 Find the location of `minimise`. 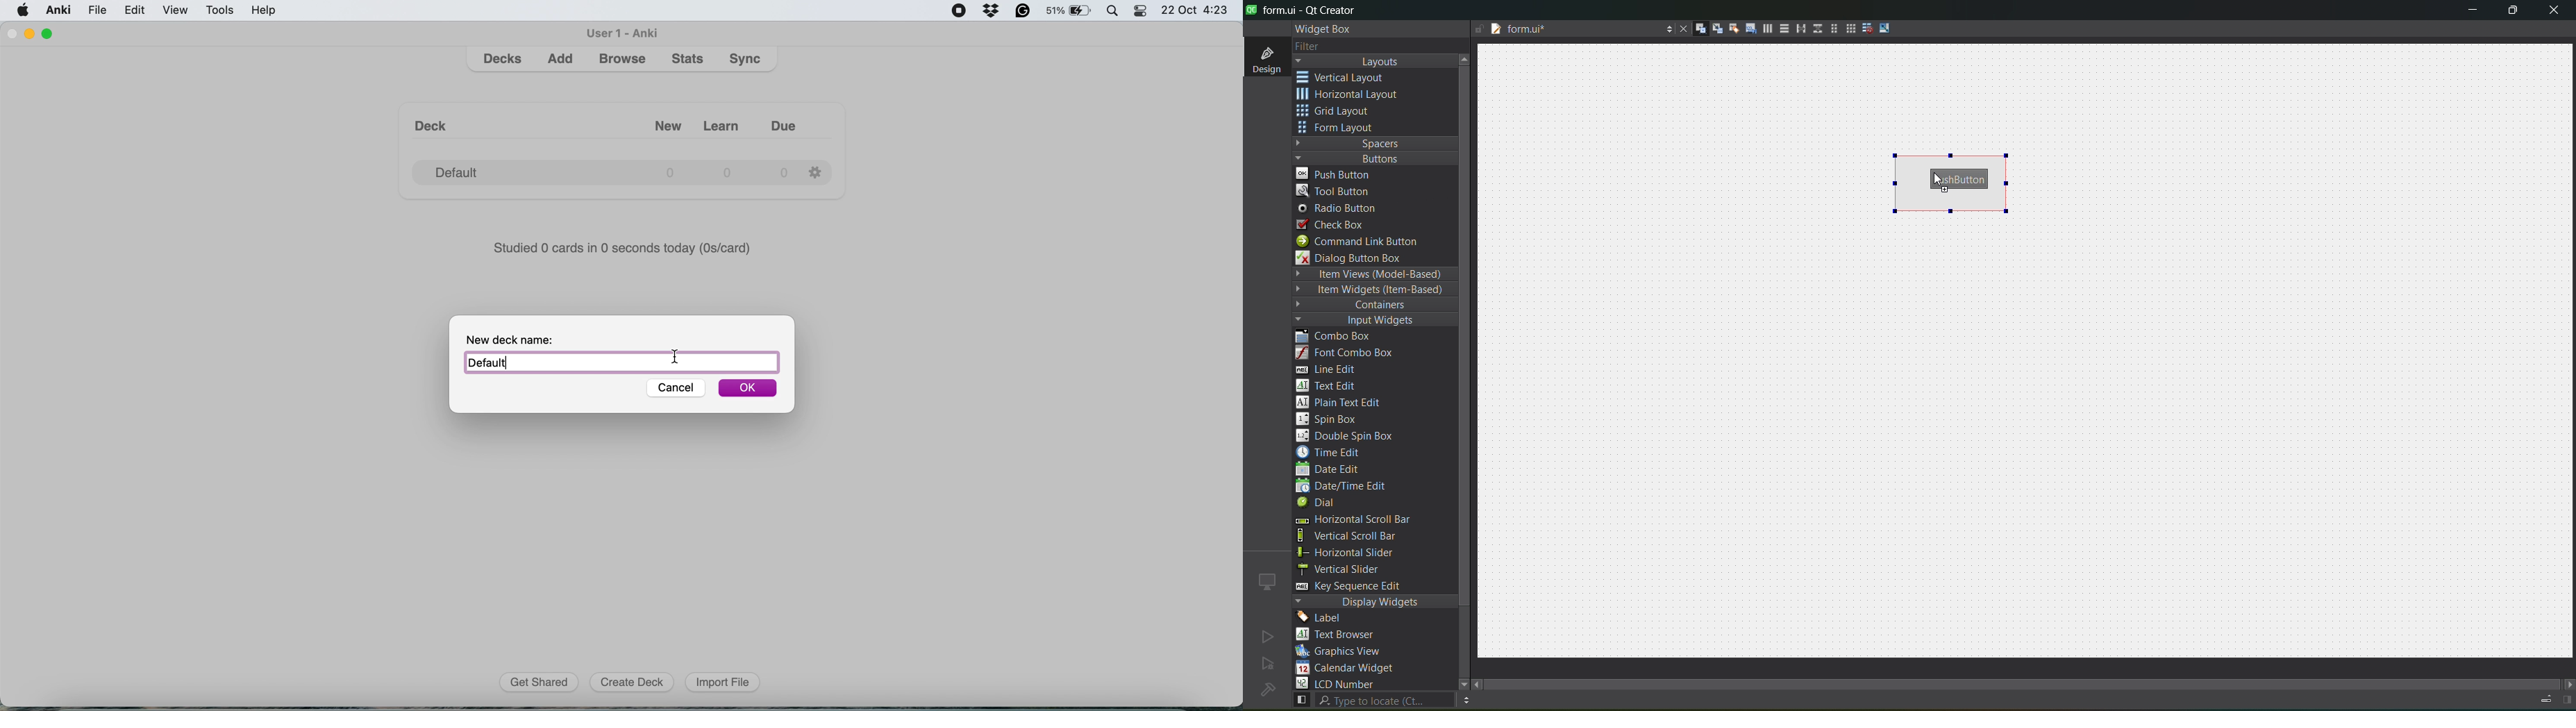

minimise is located at coordinates (33, 34).